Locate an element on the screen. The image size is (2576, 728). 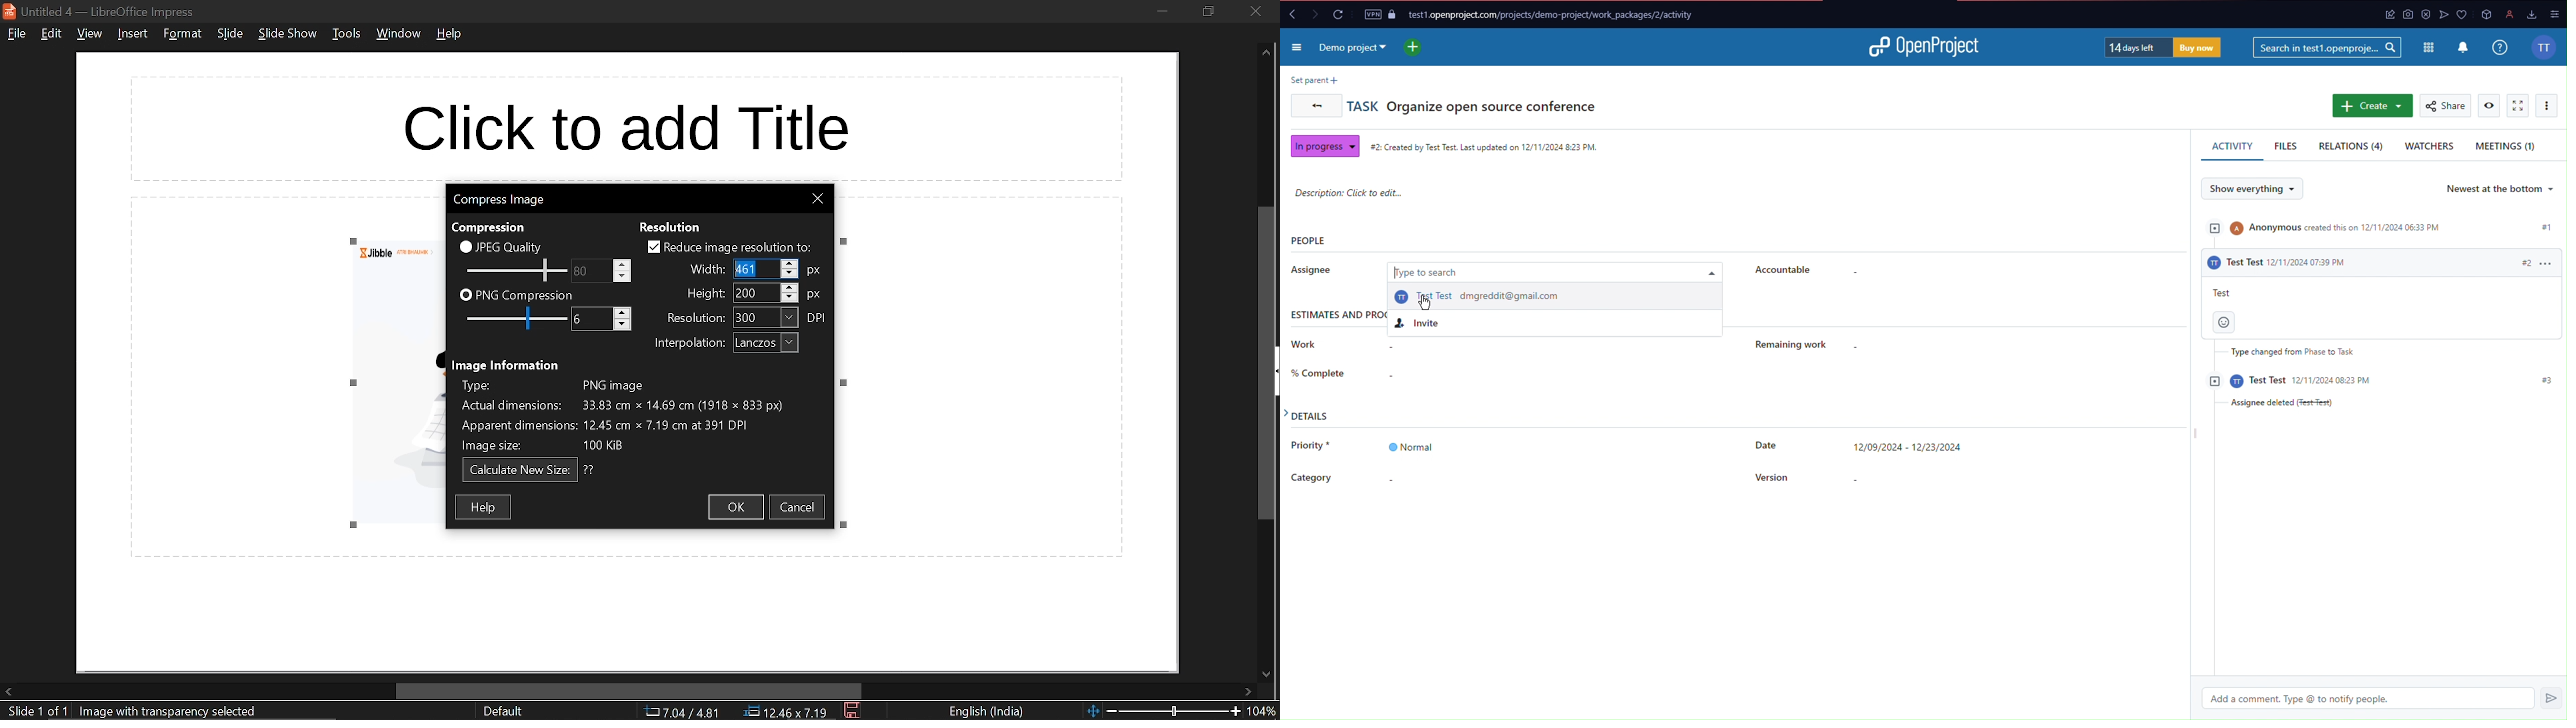
text is located at coordinates (590, 470).